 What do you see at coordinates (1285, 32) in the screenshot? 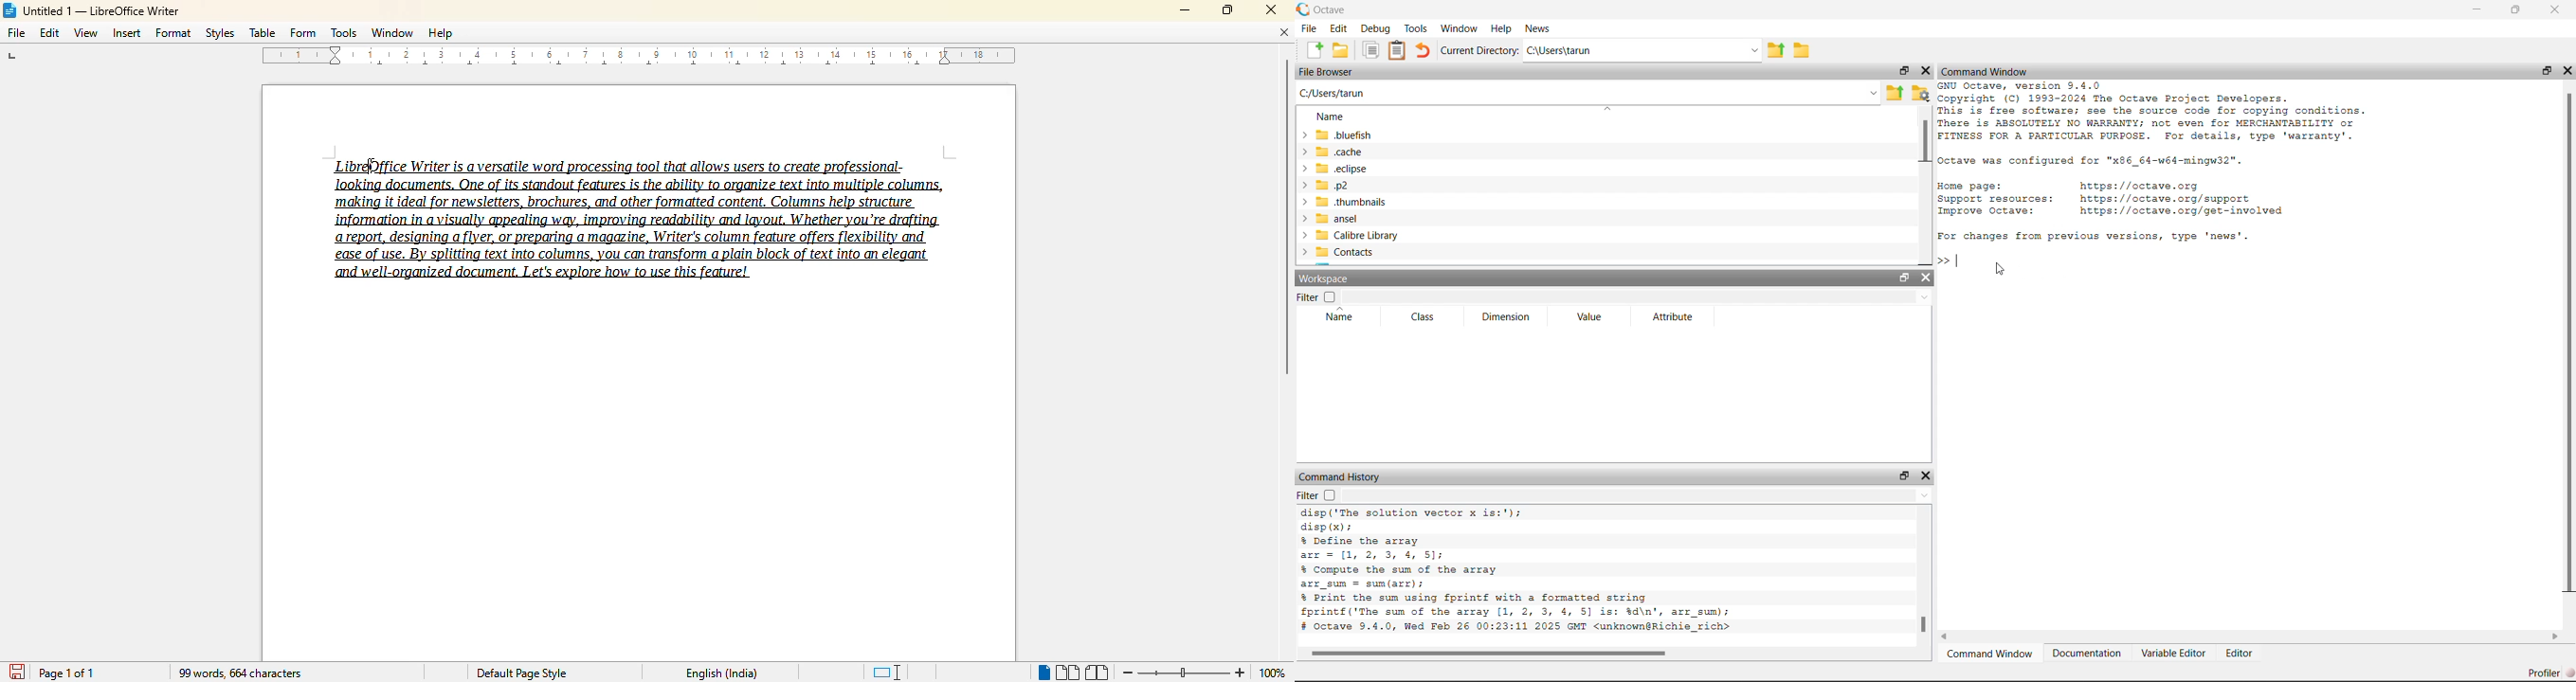
I see `close document` at bounding box center [1285, 32].